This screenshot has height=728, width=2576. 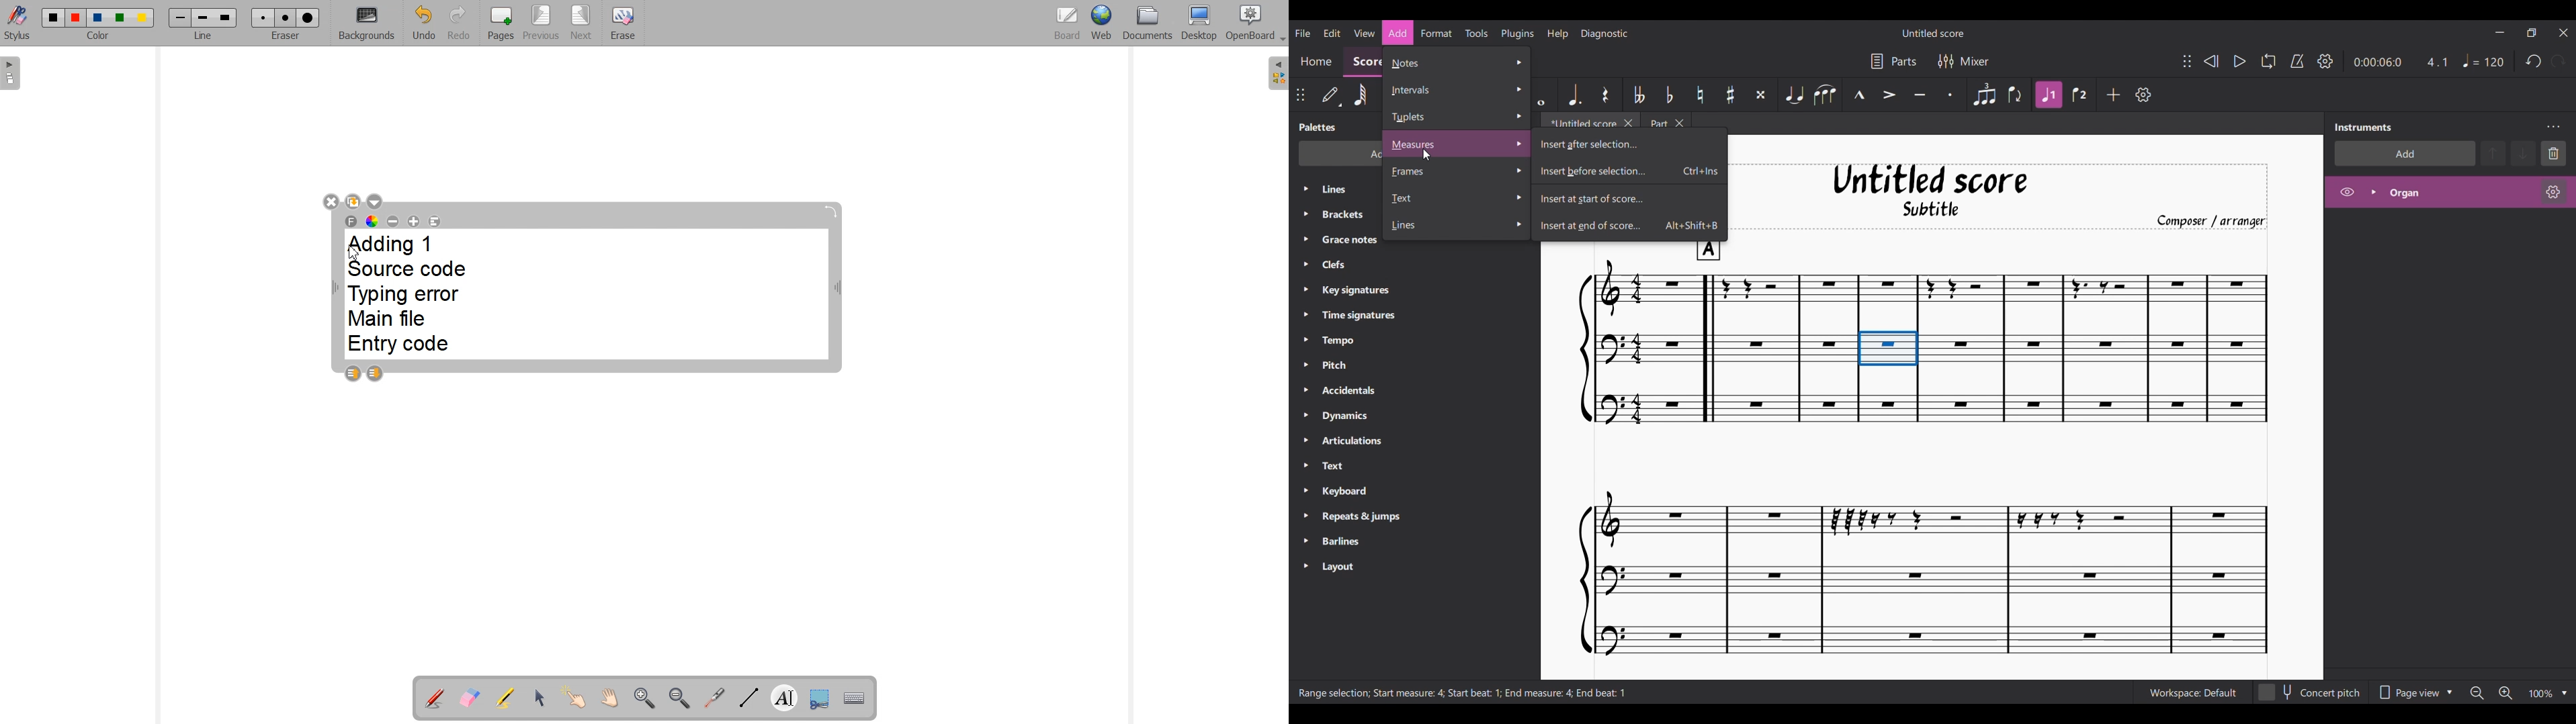 I want to click on Toggle double flat, so click(x=1638, y=95).